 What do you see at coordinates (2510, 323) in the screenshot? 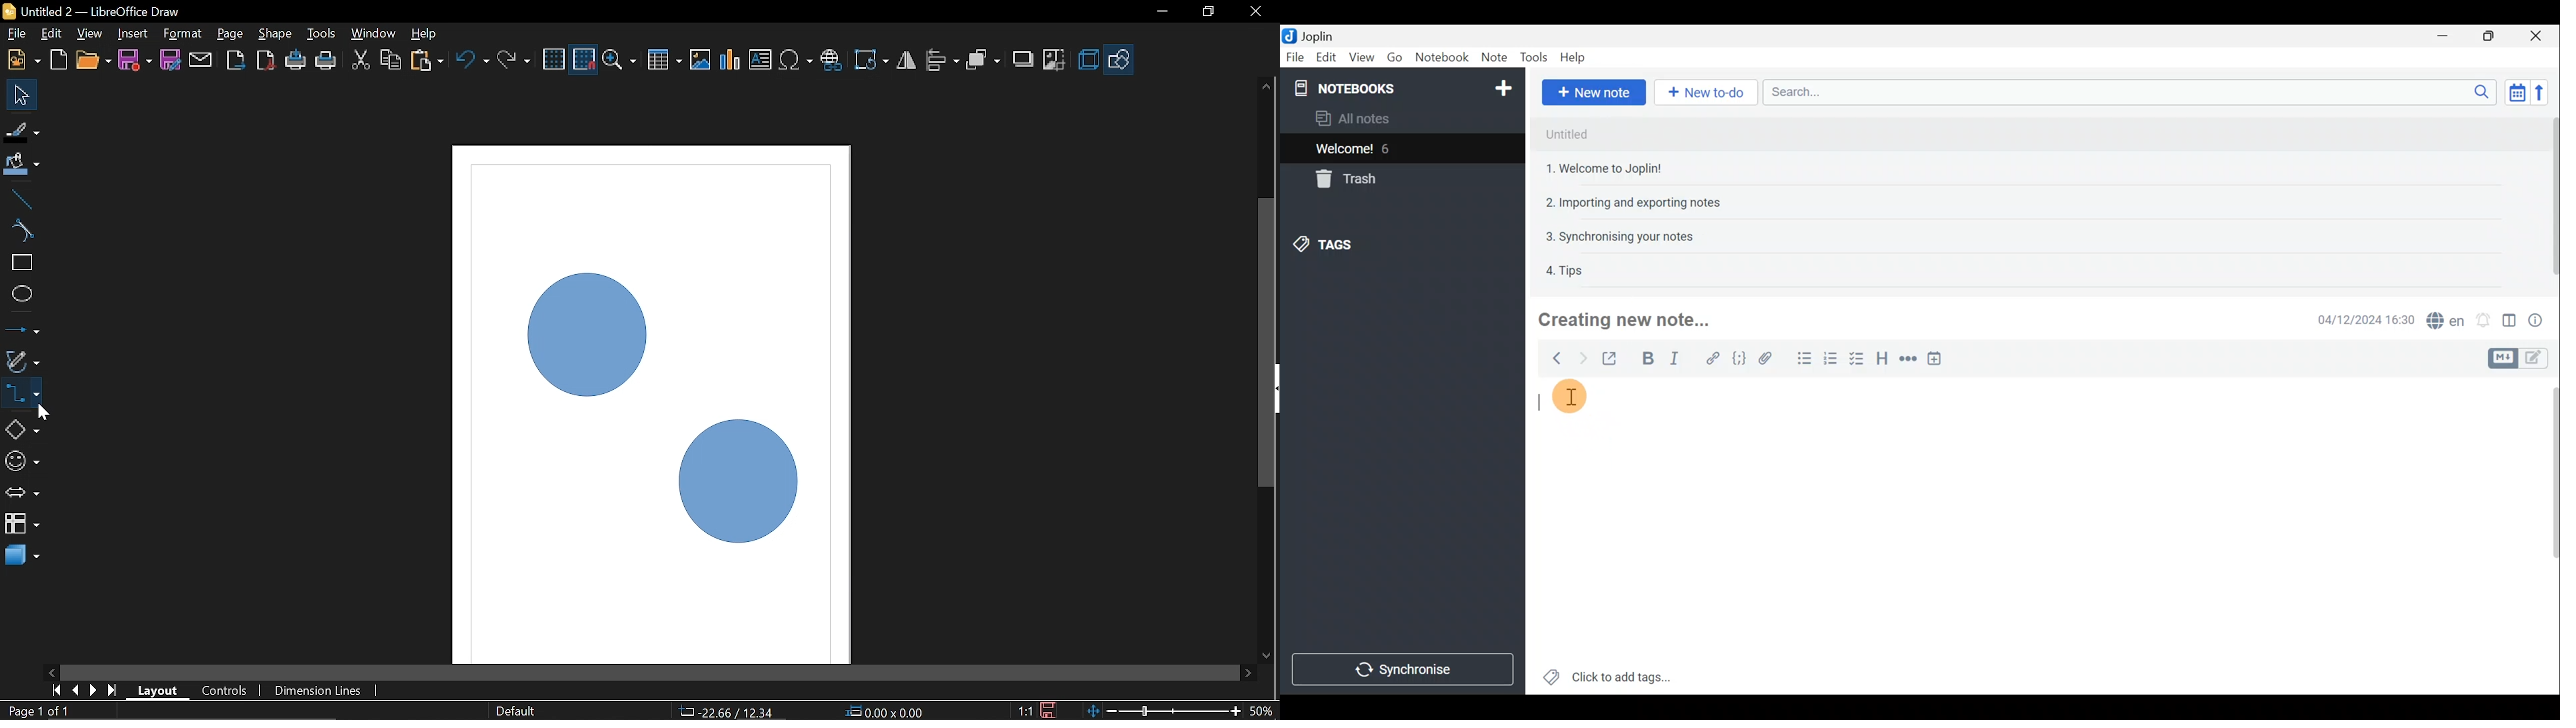
I see `Toggle editor layout` at bounding box center [2510, 323].